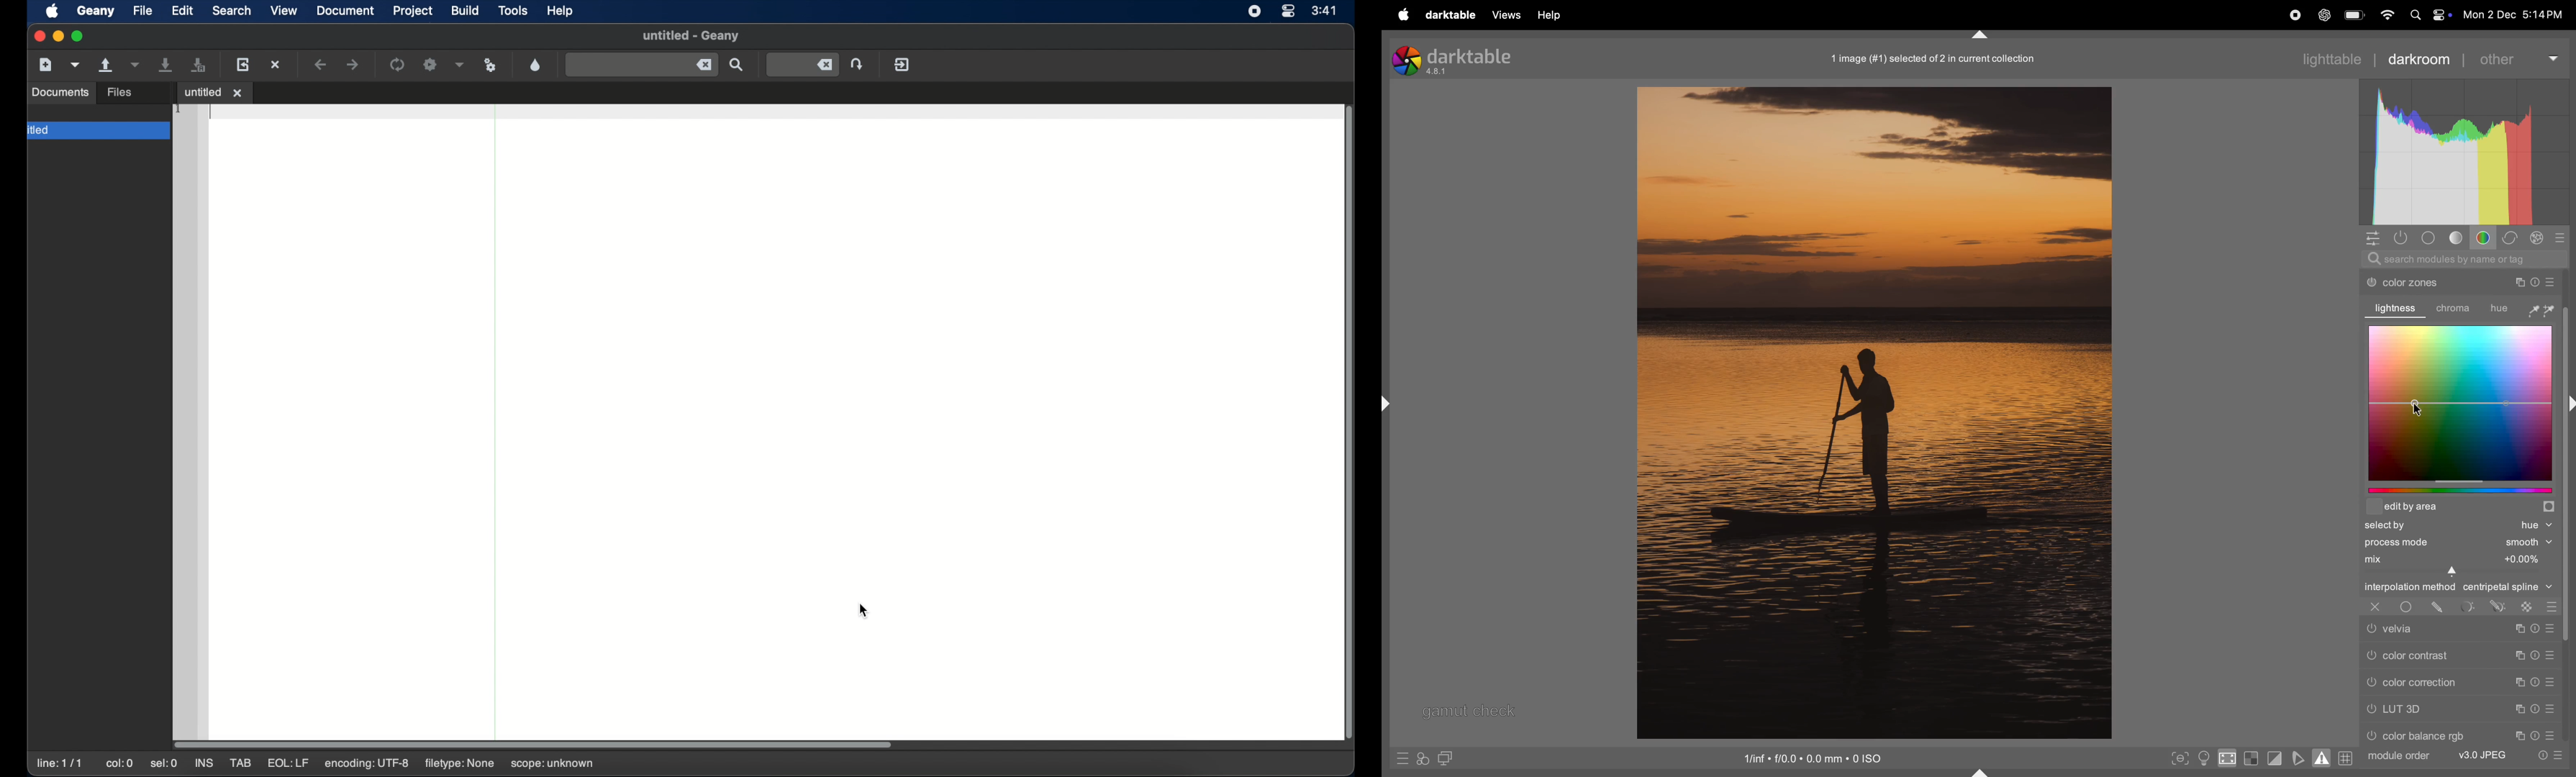  I want to click on toggle indication of raw exposure, so click(2252, 758).